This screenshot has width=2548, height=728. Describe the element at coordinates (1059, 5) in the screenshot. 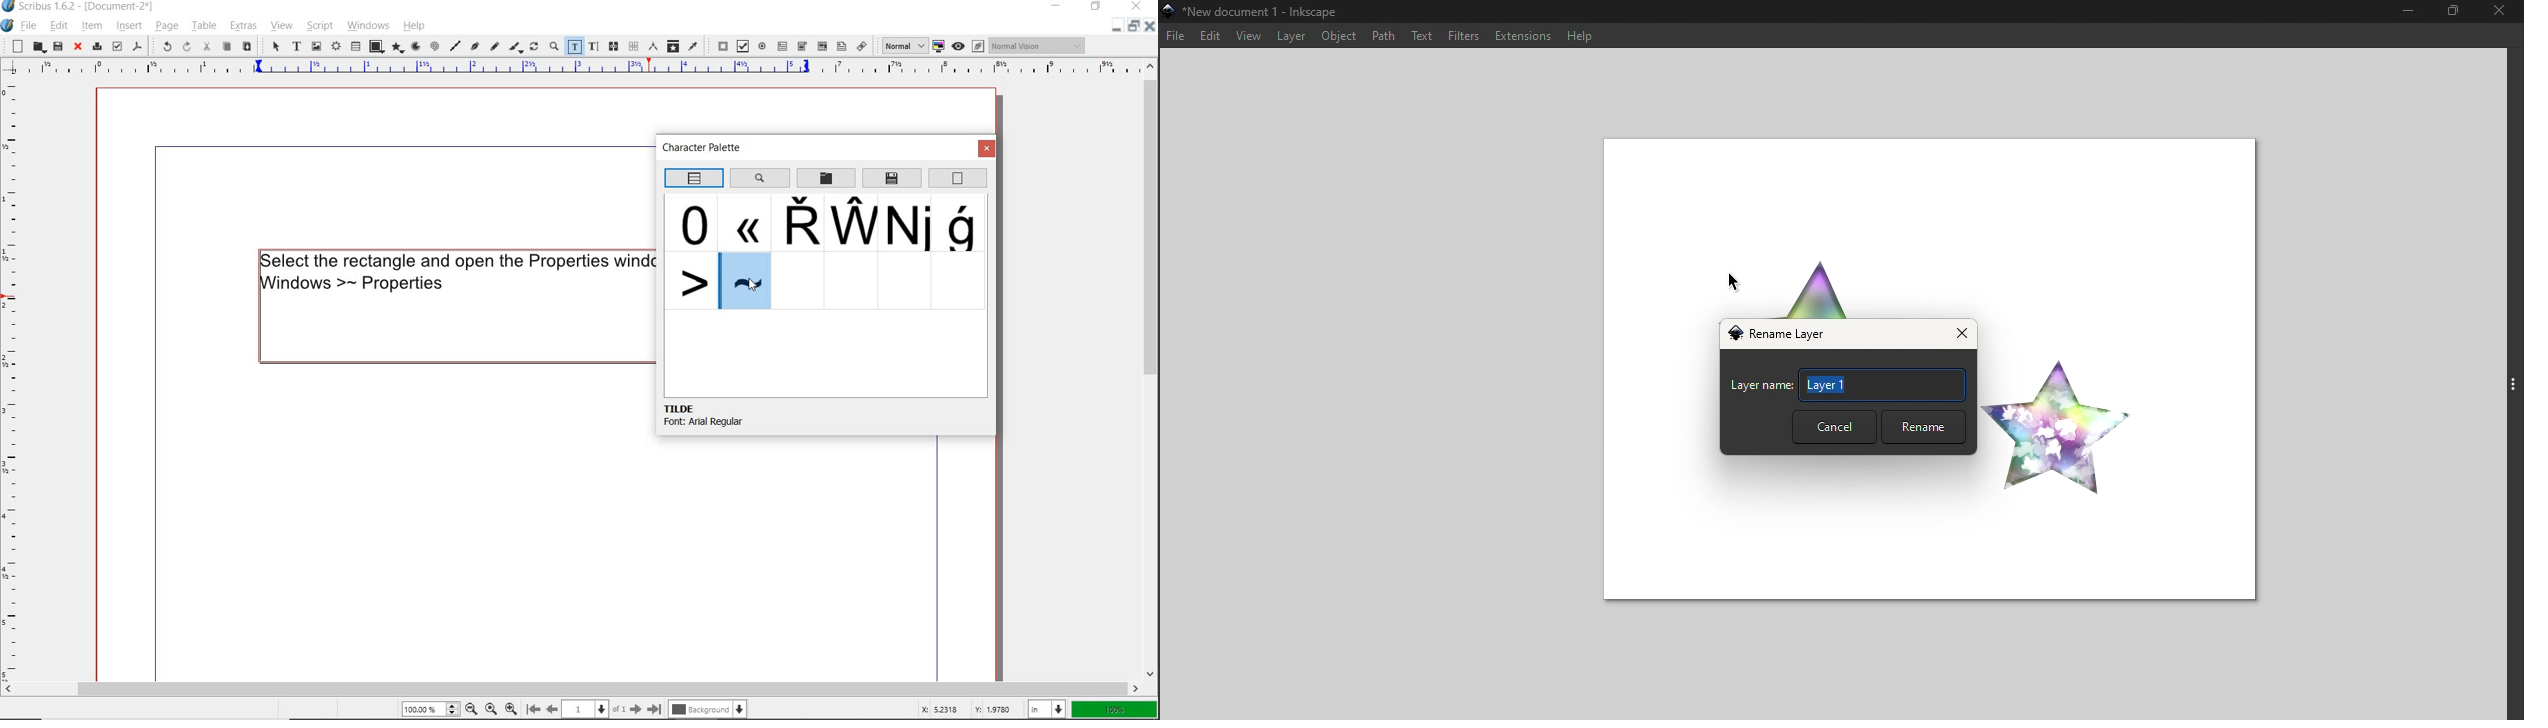

I see `minimize` at that location.